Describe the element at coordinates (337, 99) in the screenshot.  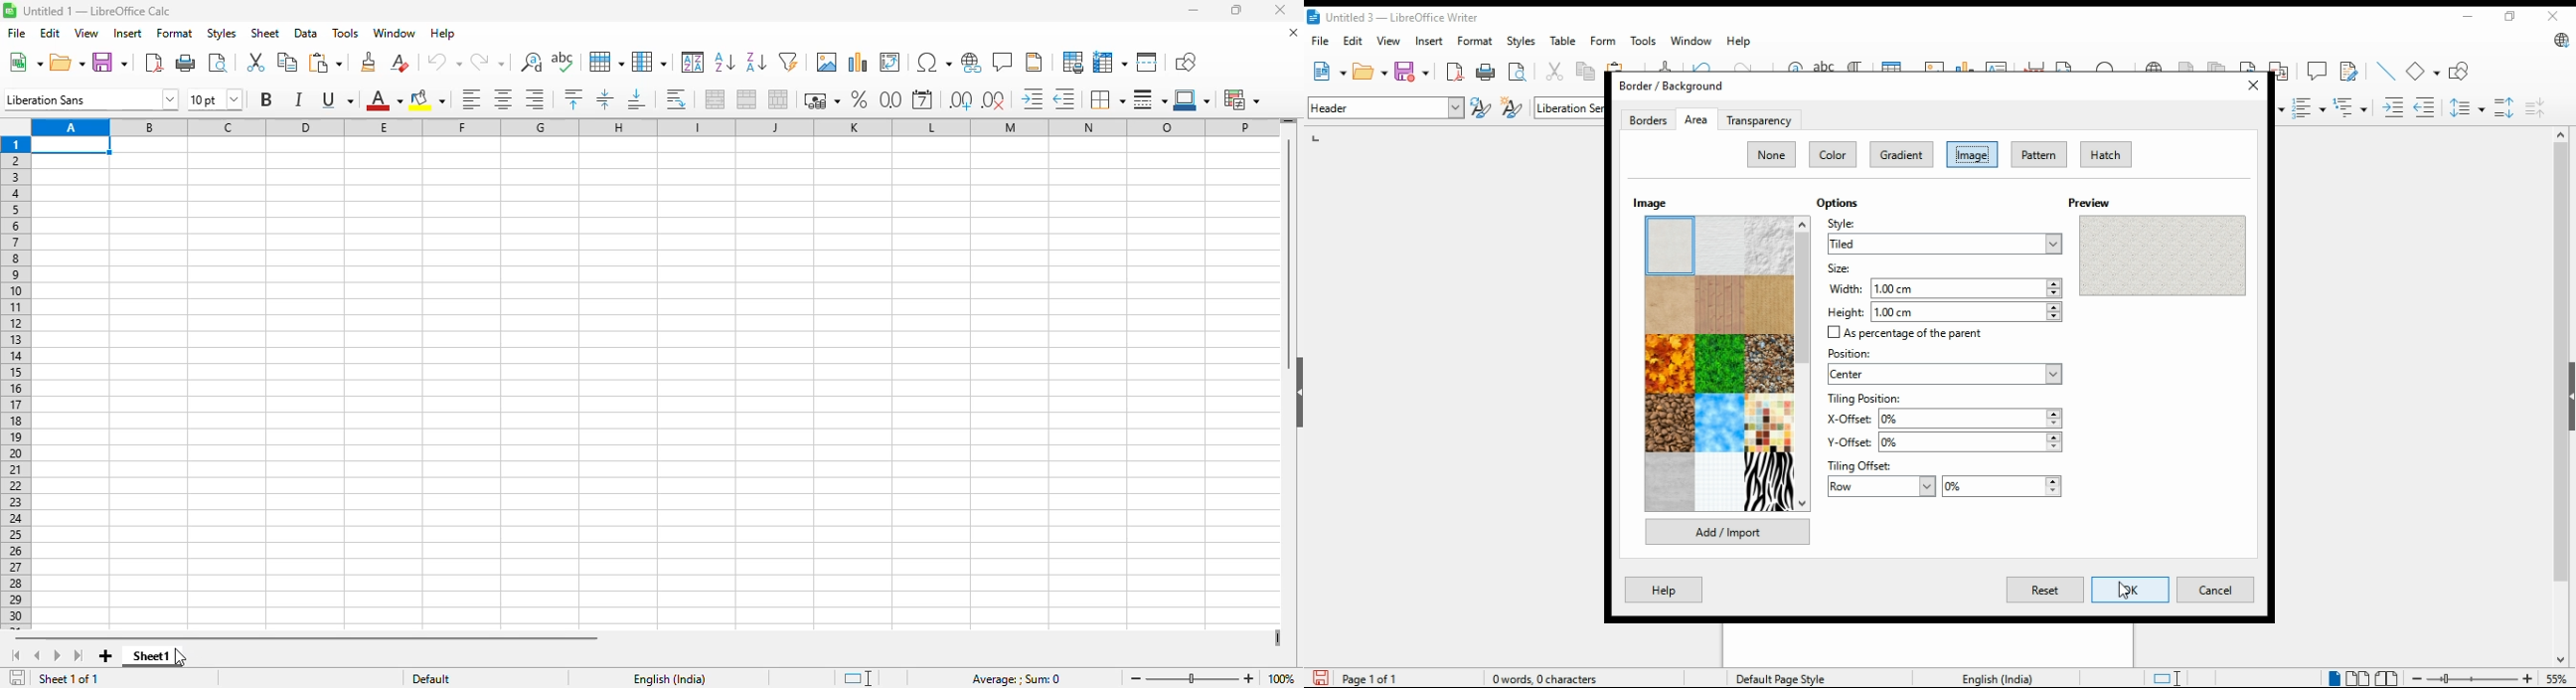
I see `underline` at that location.